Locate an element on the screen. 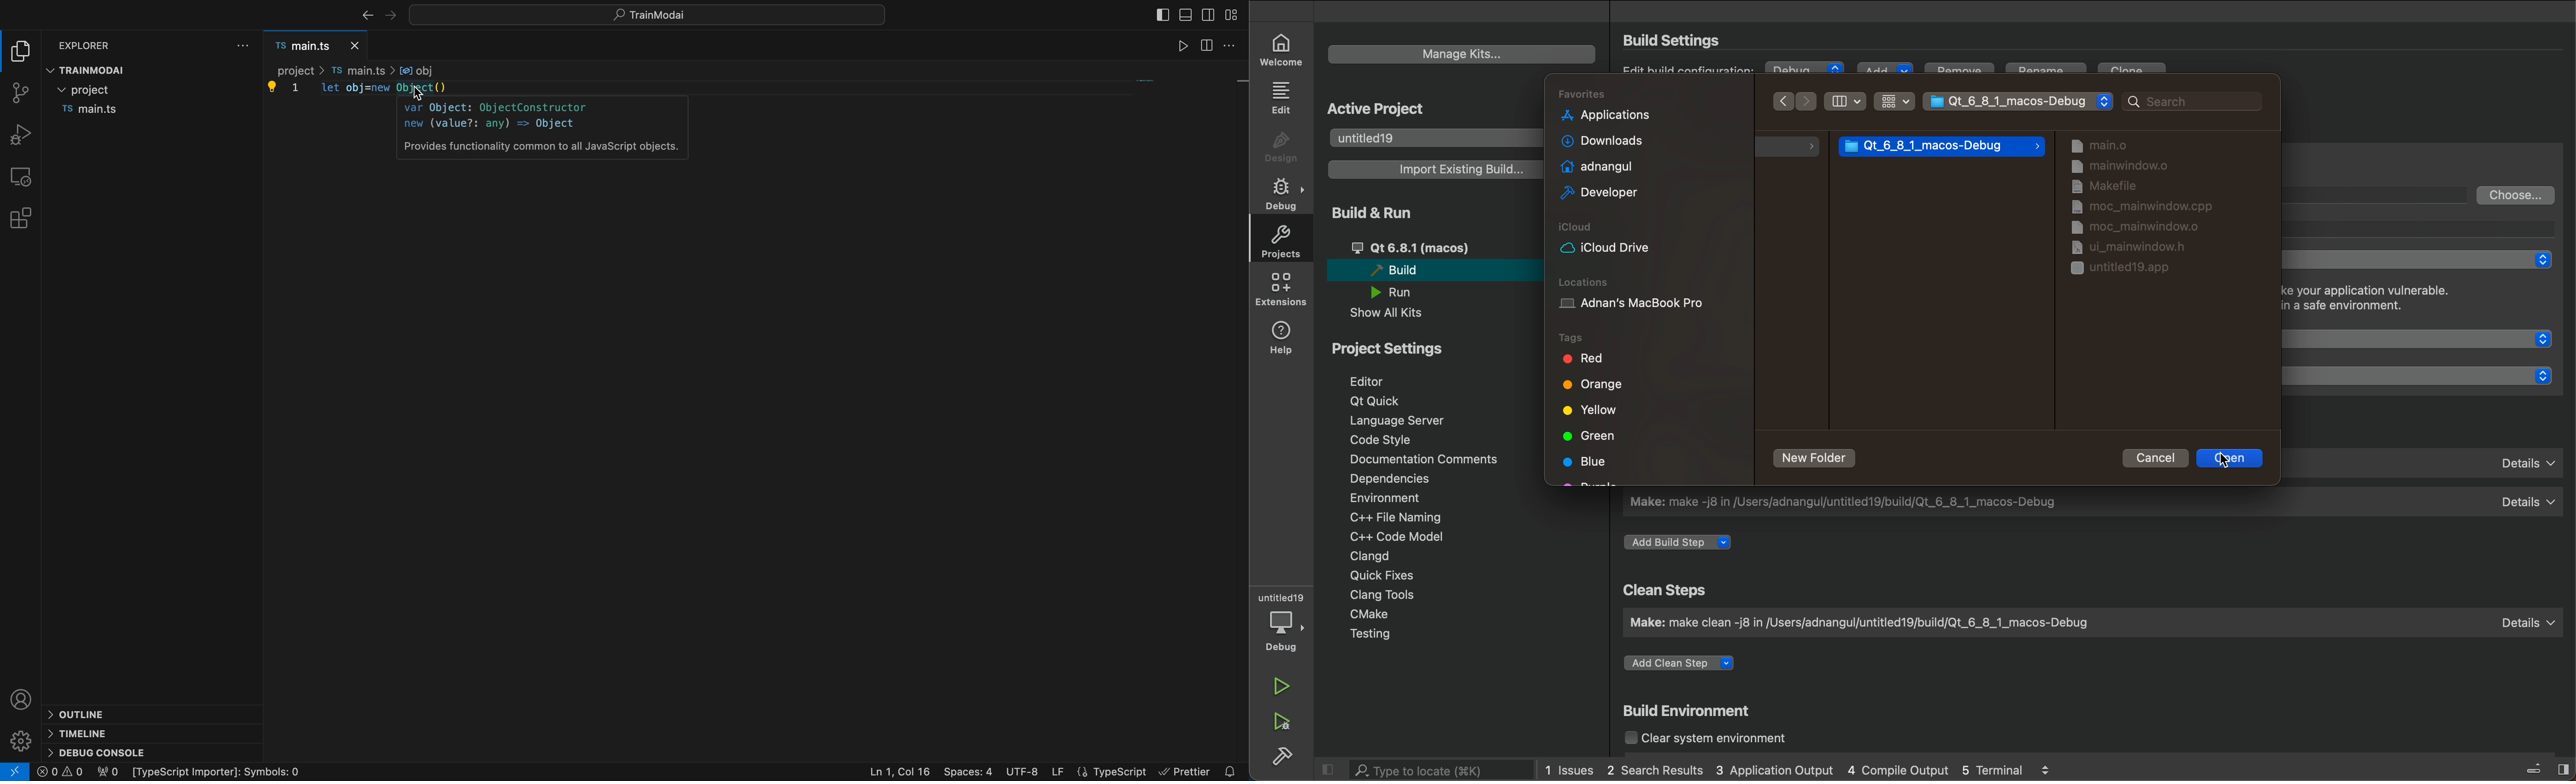 This screenshot has height=784, width=2576. left arrow is located at coordinates (392, 14).